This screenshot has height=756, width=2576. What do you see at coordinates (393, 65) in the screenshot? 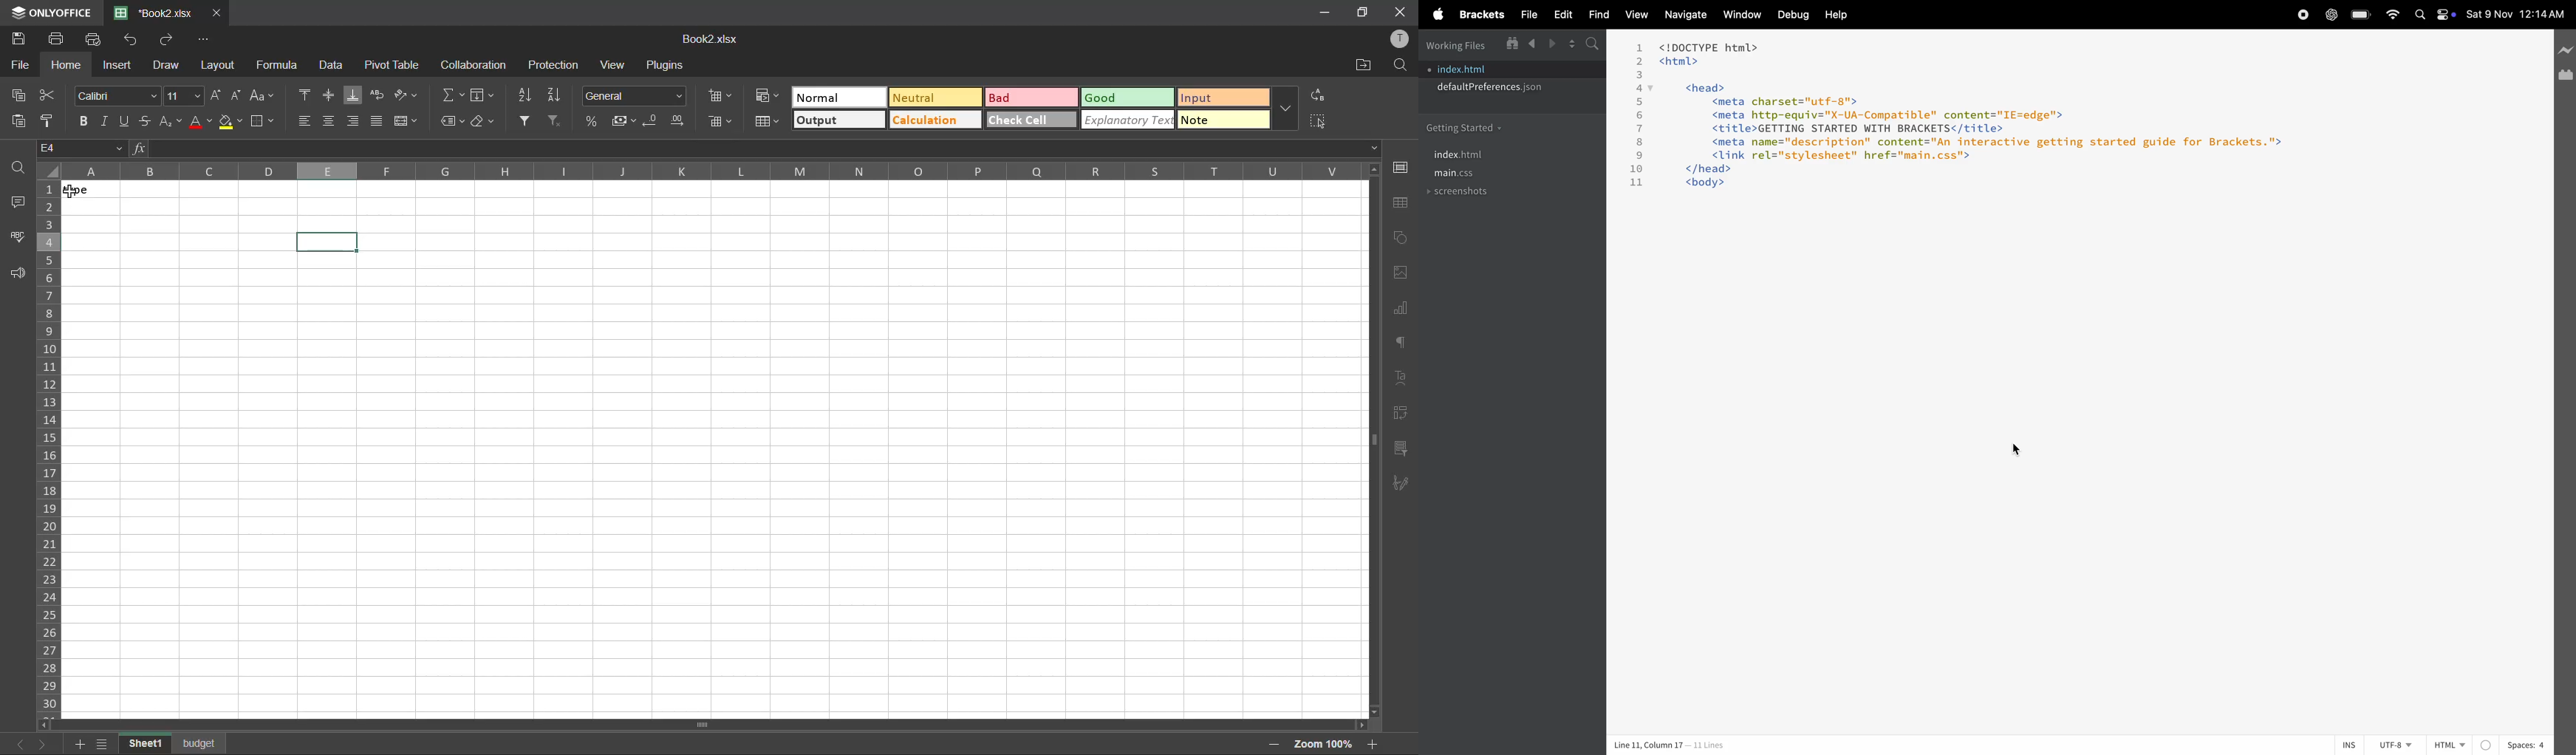
I see `pivot table` at bounding box center [393, 65].